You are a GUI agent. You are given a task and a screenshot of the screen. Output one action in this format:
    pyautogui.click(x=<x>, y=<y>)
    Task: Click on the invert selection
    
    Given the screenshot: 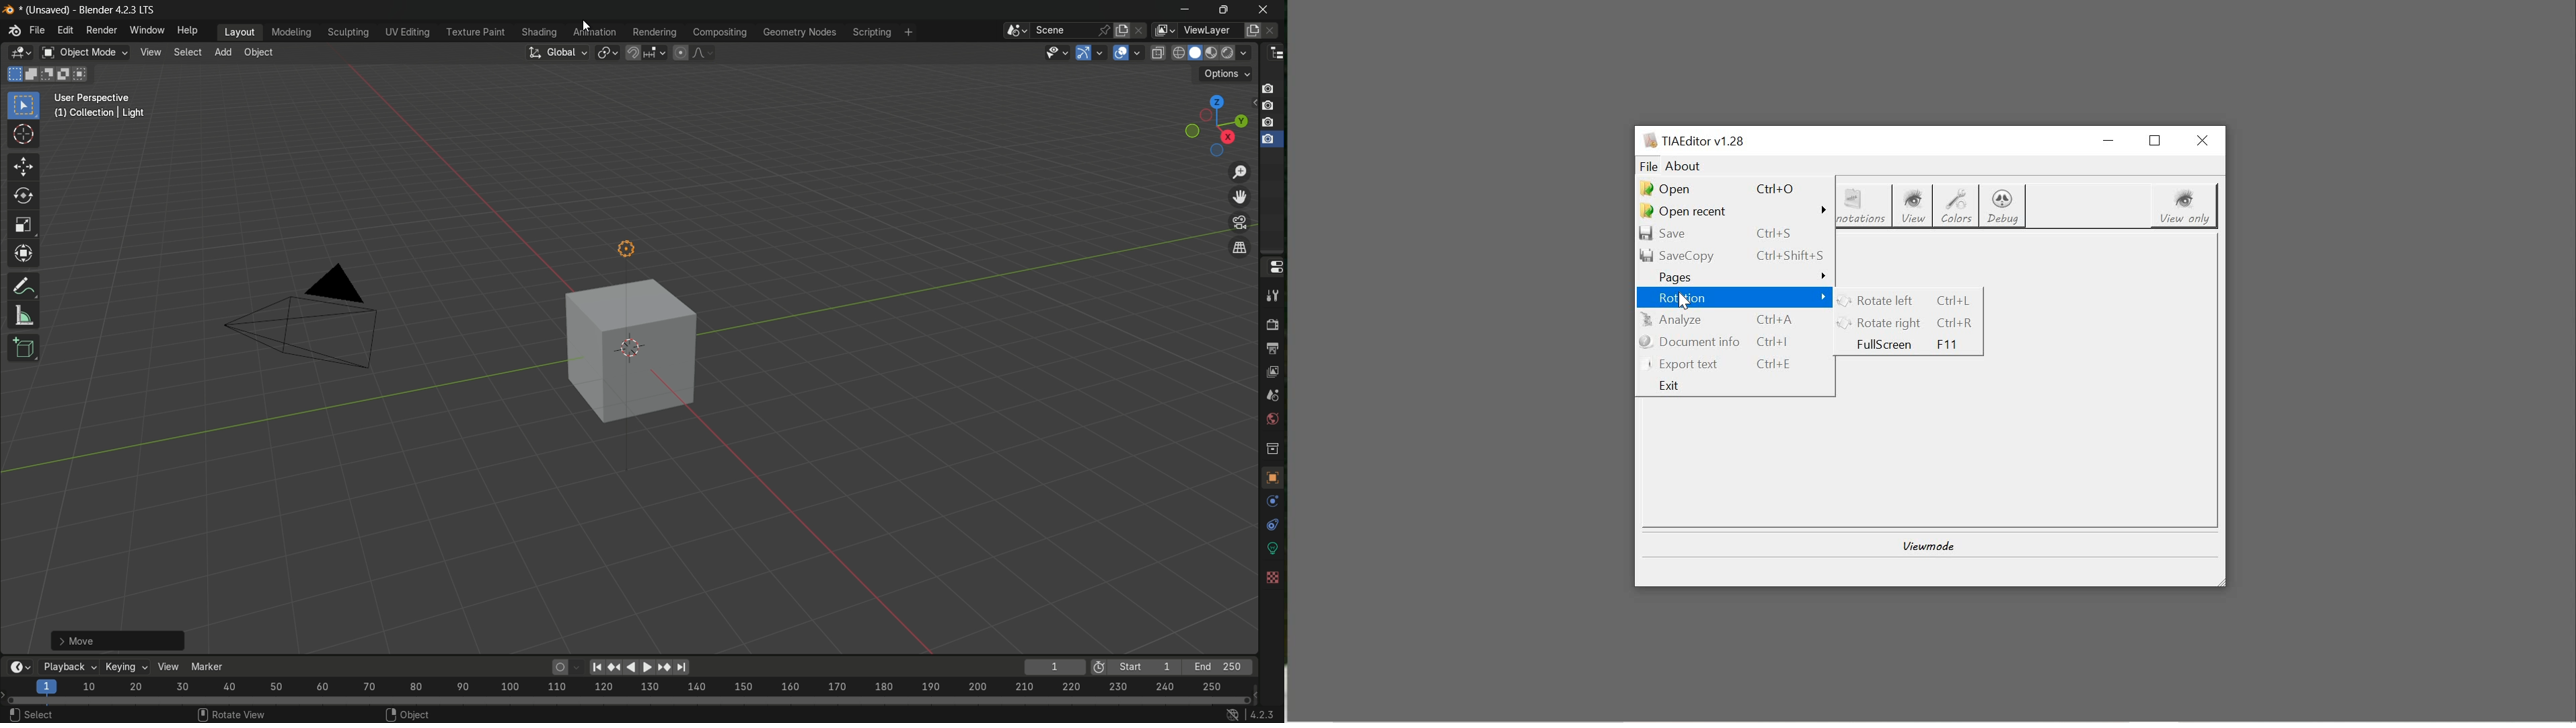 What is the action you would take?
    pyautogui.click(x=69, y=73)
    